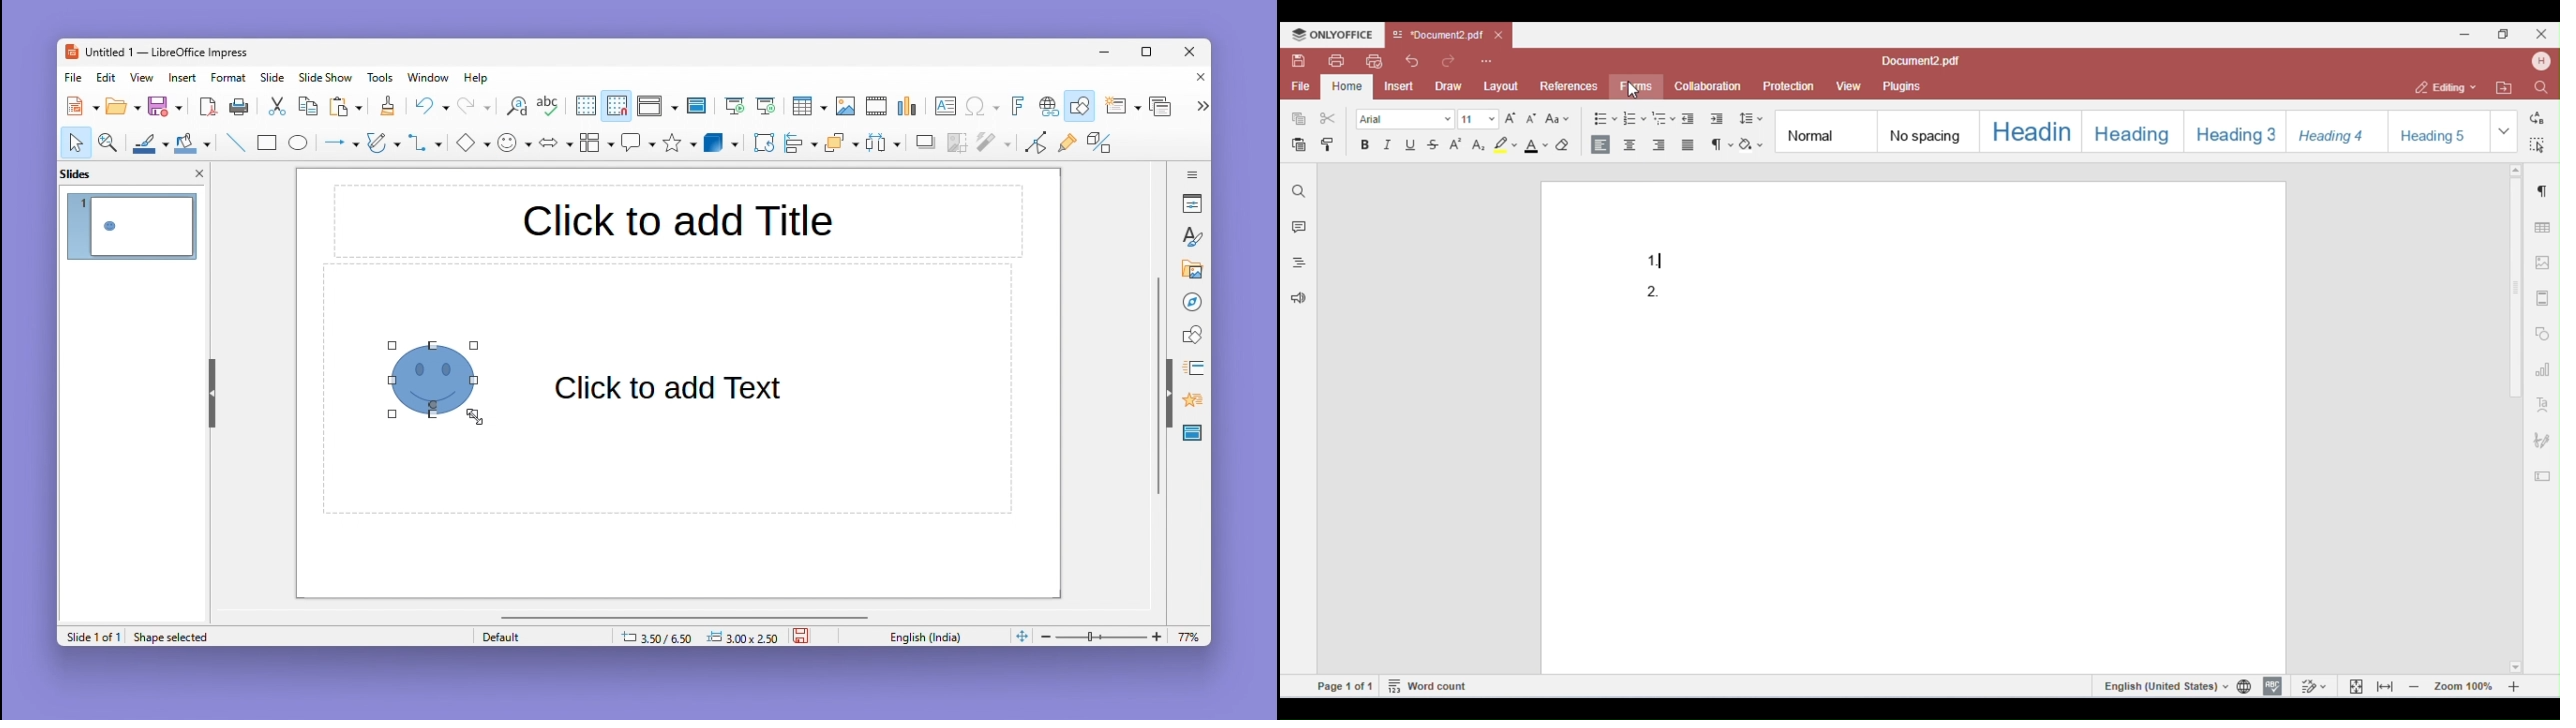  What do you see at coordinates (1099, 144) in the screenshot?
I see `Toggle extrusion` at bounding box center [1099, 144].